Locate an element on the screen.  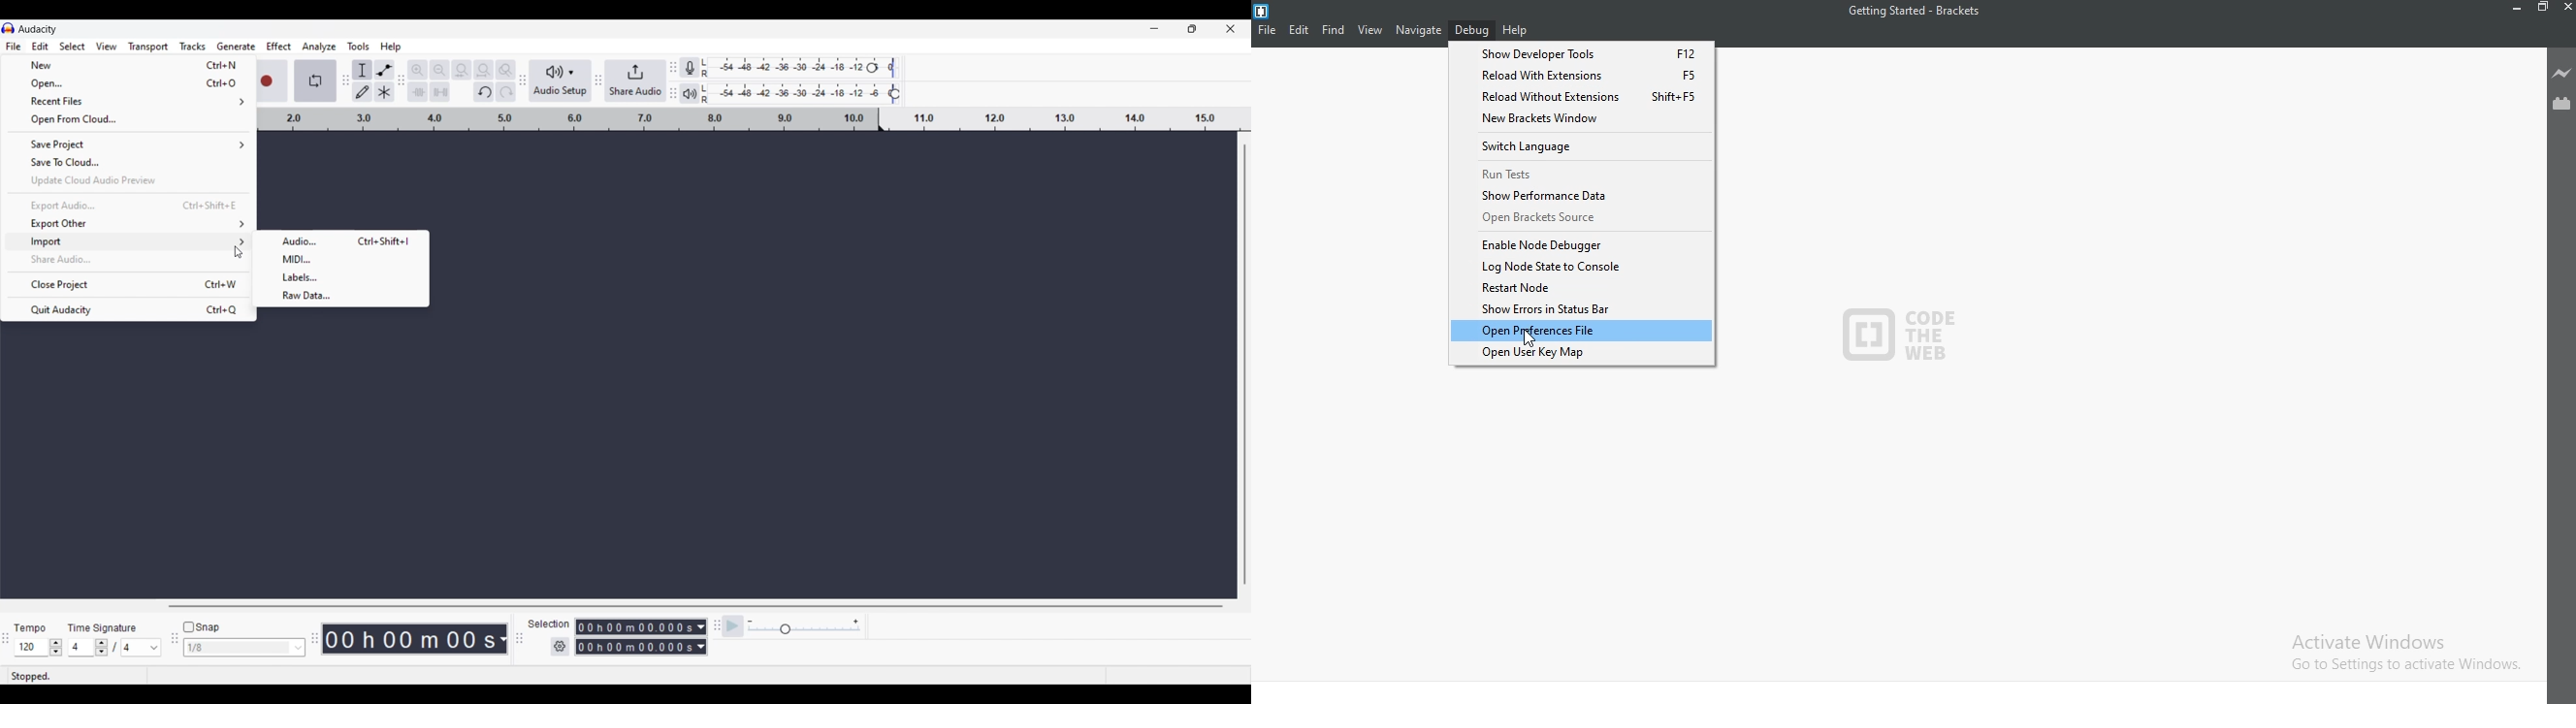
Generate menu is located at coordinates (237, 46).